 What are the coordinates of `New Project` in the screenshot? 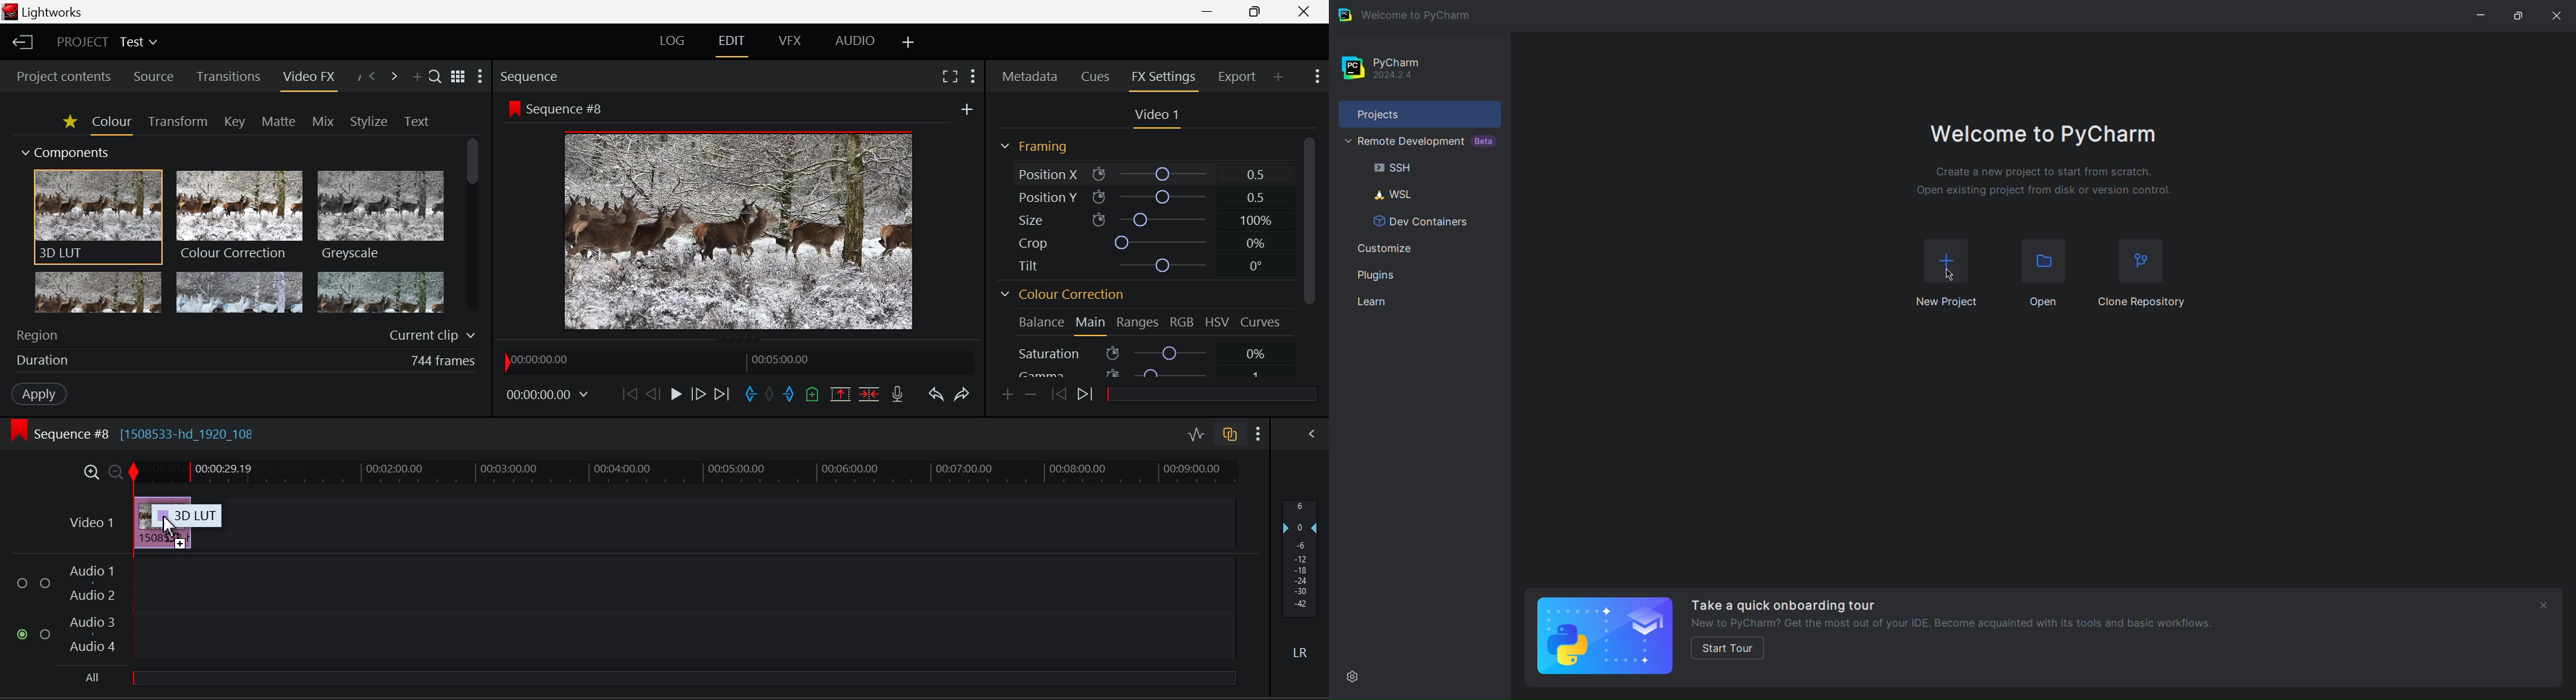 It's located at (1943, 275).